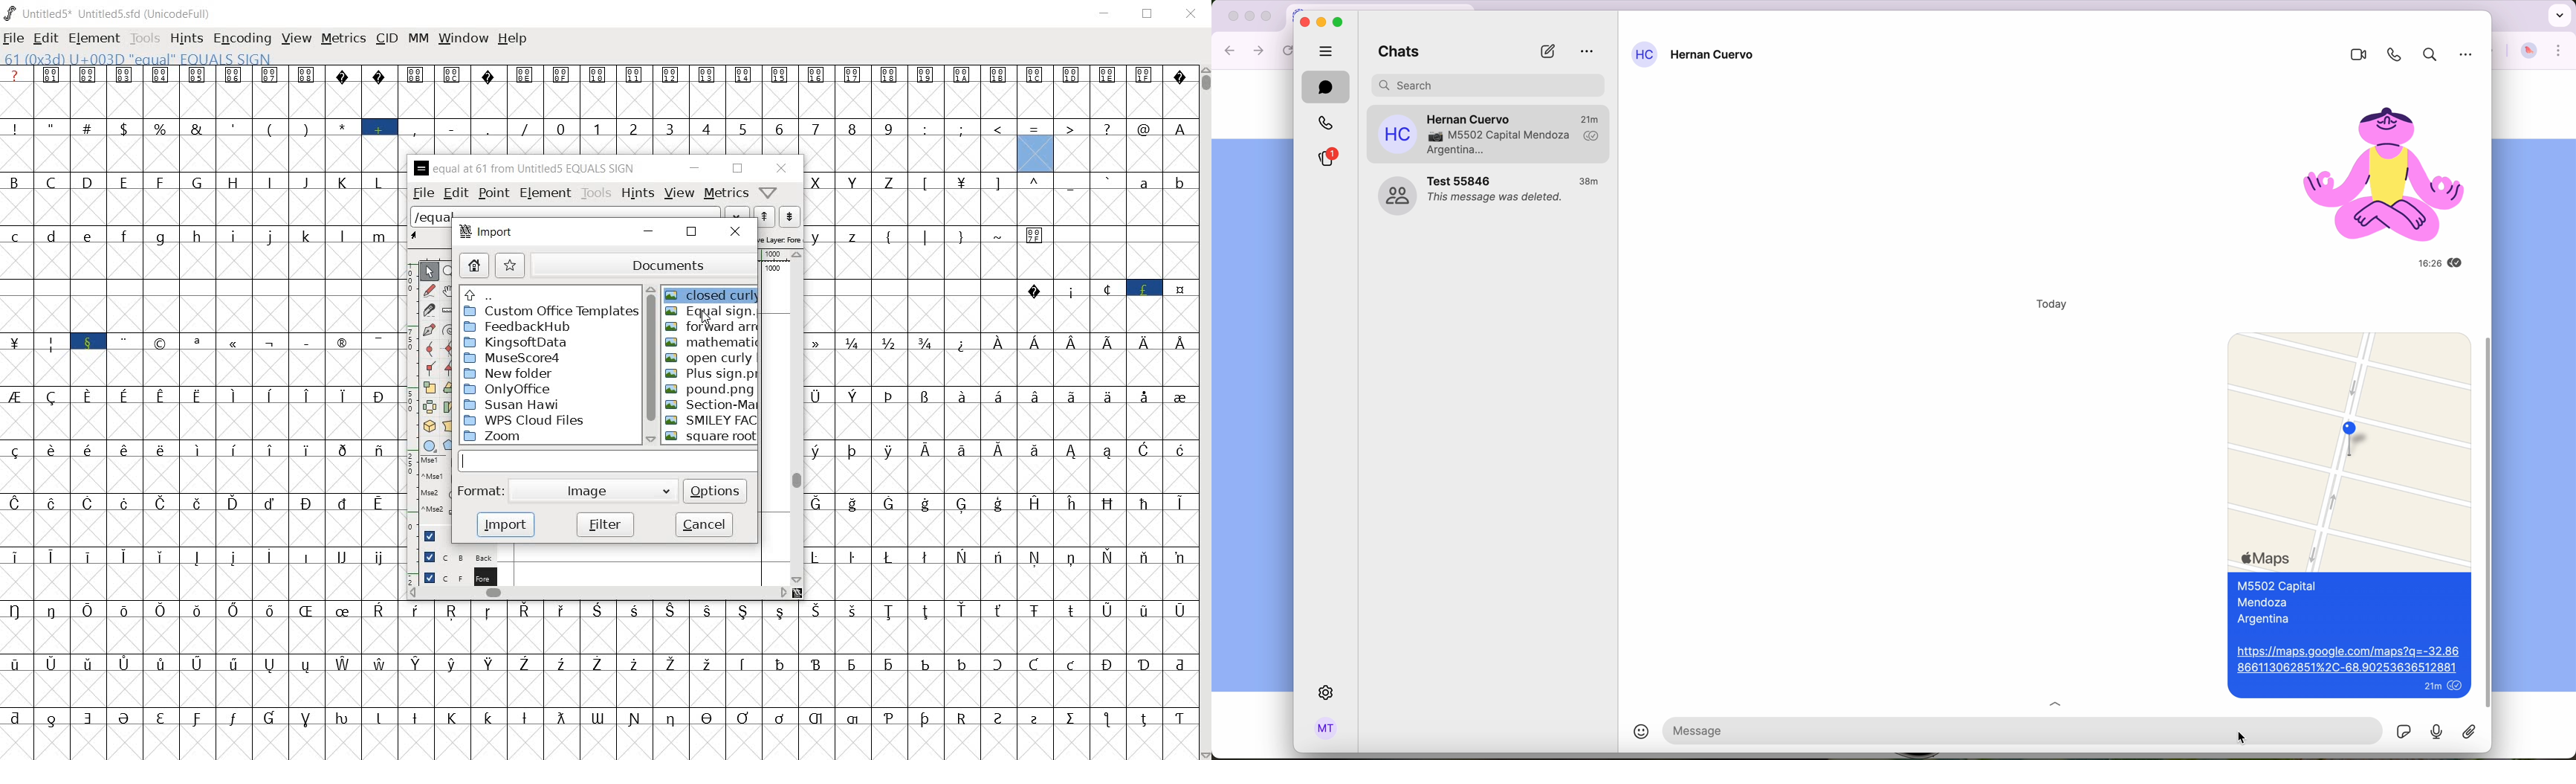 Image resolution: width=2576 pixels, height=784 pixels. What do you see at coordinates (1326, 50) in the screenshot?
I see `hide tabs` at bounding box center [1326, 50].